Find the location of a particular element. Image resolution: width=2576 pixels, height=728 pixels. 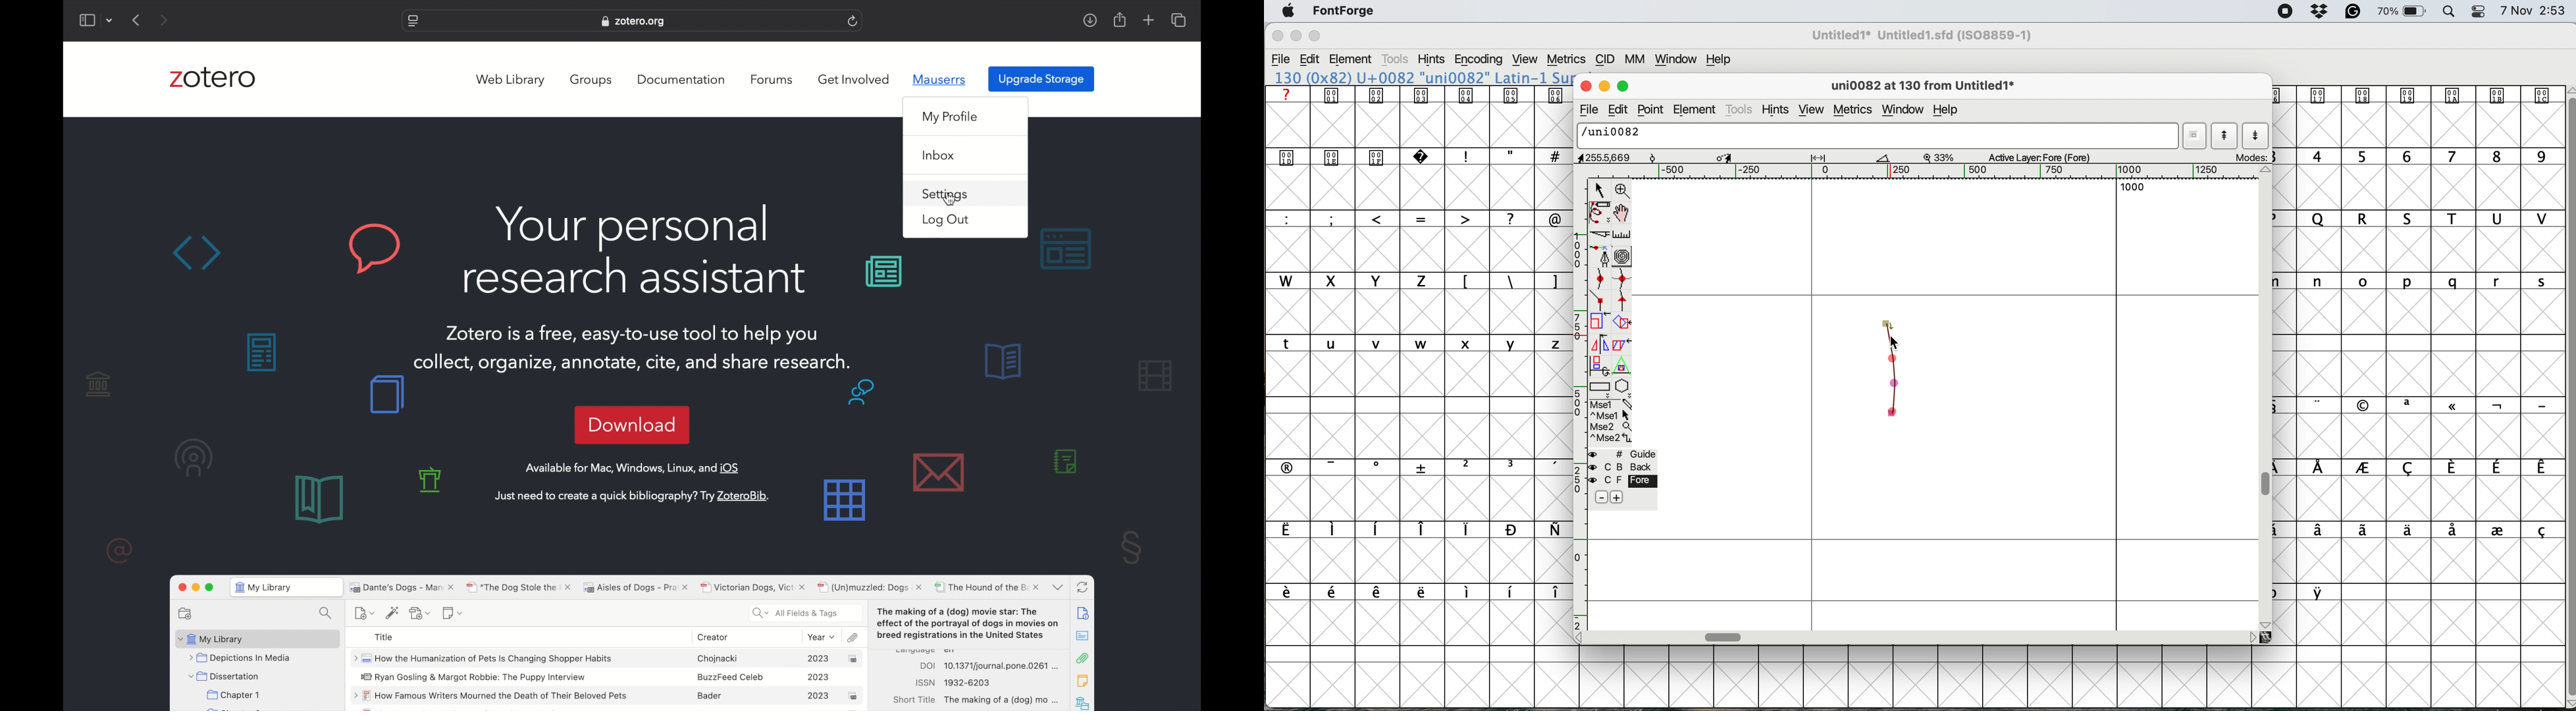

rectangle or box is located at coordinates (1601, 388).